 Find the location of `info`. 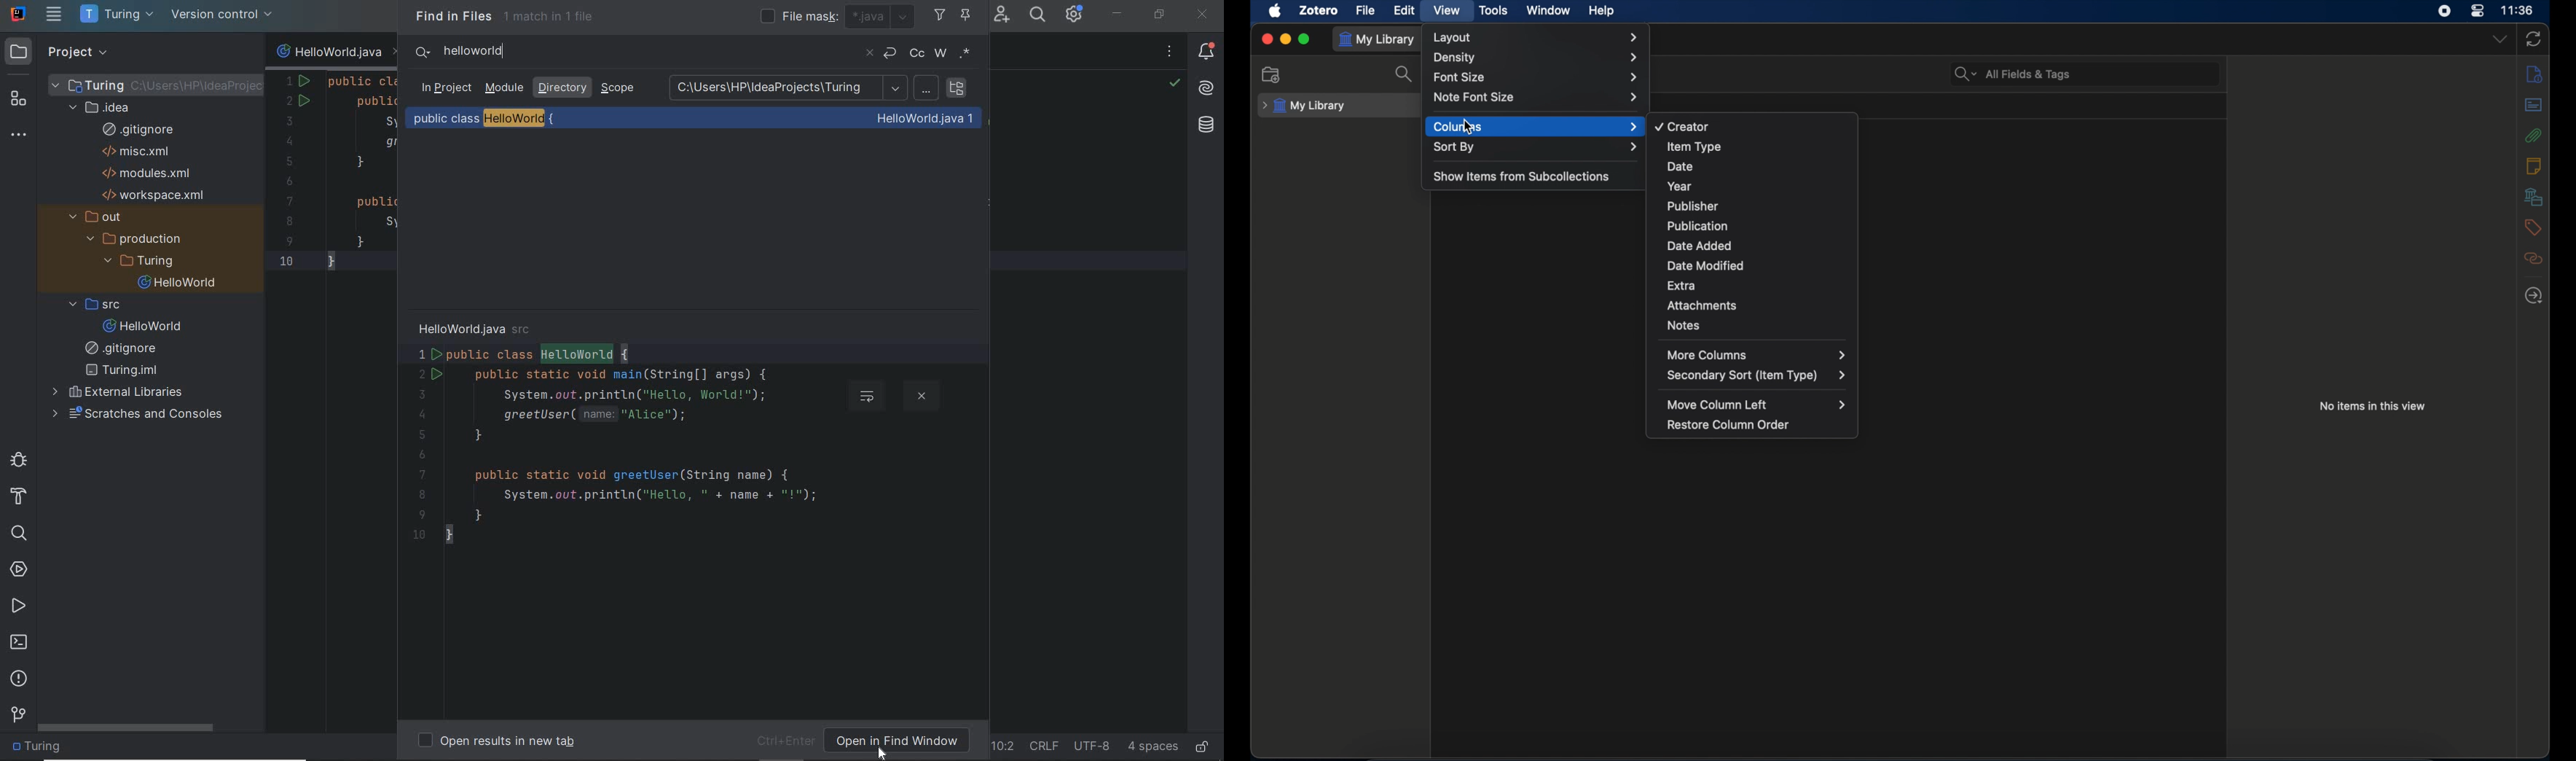

info is located at coordinates (2535, 75).